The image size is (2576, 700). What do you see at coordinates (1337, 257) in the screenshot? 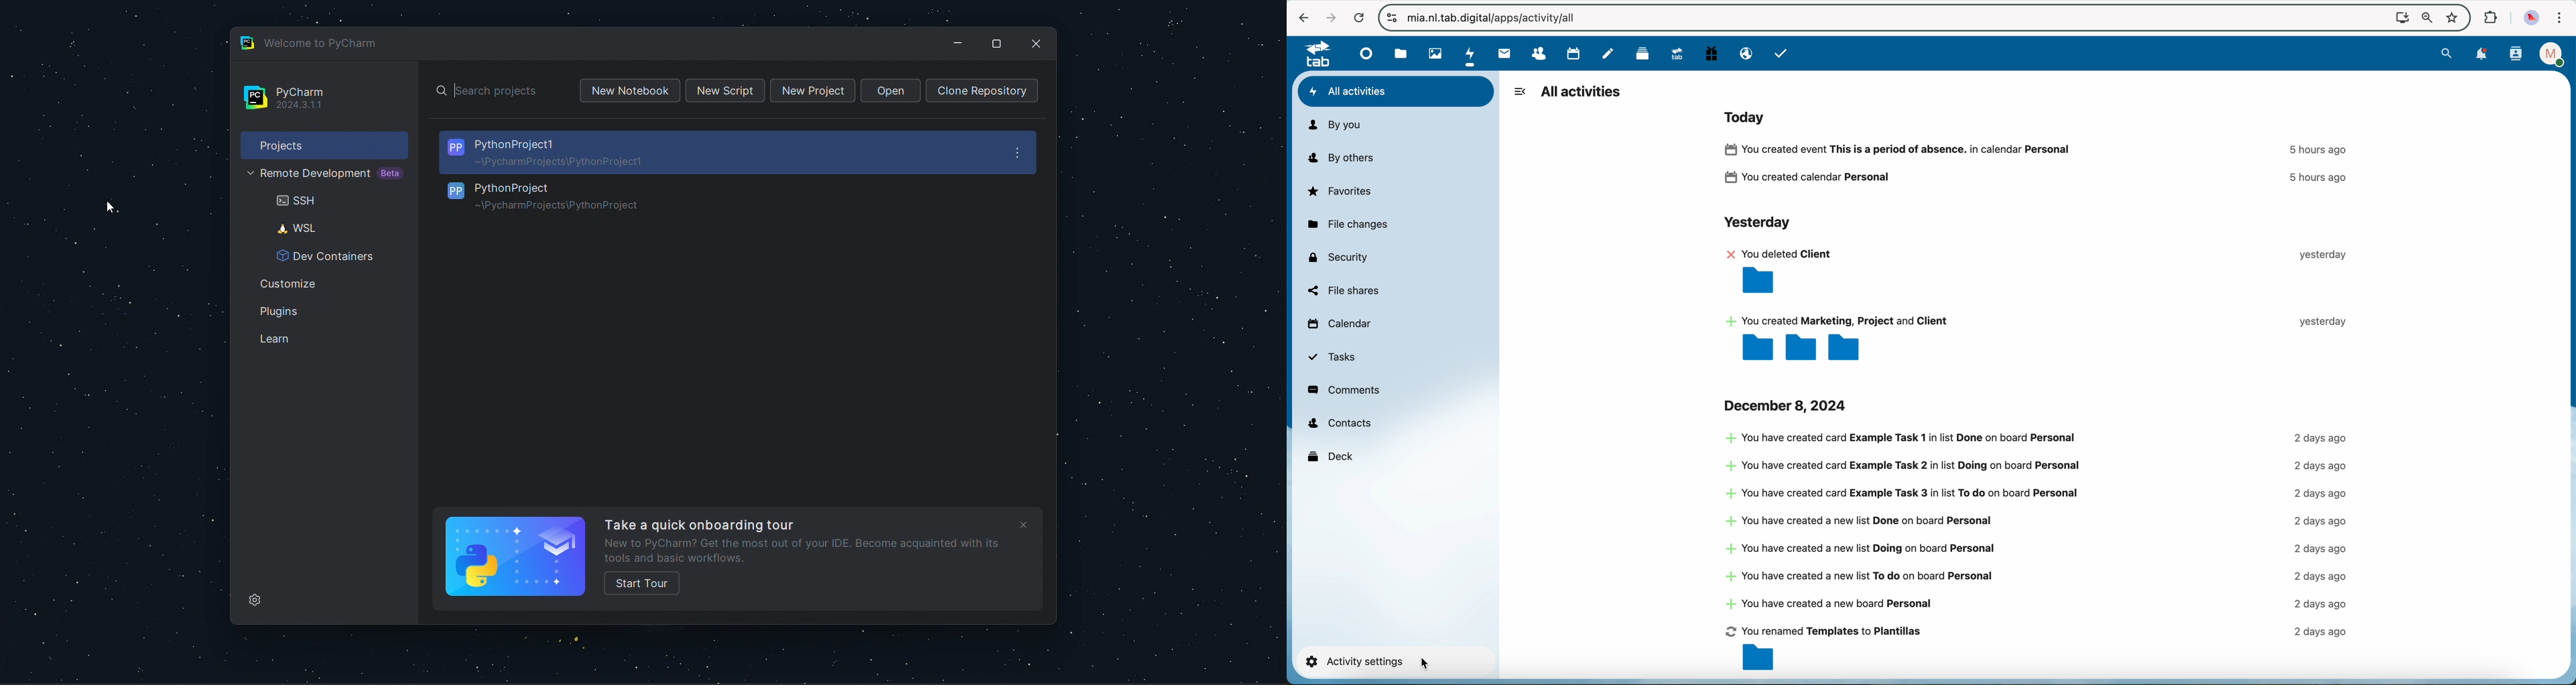
I see `security` at bounding box center [1337, 257].